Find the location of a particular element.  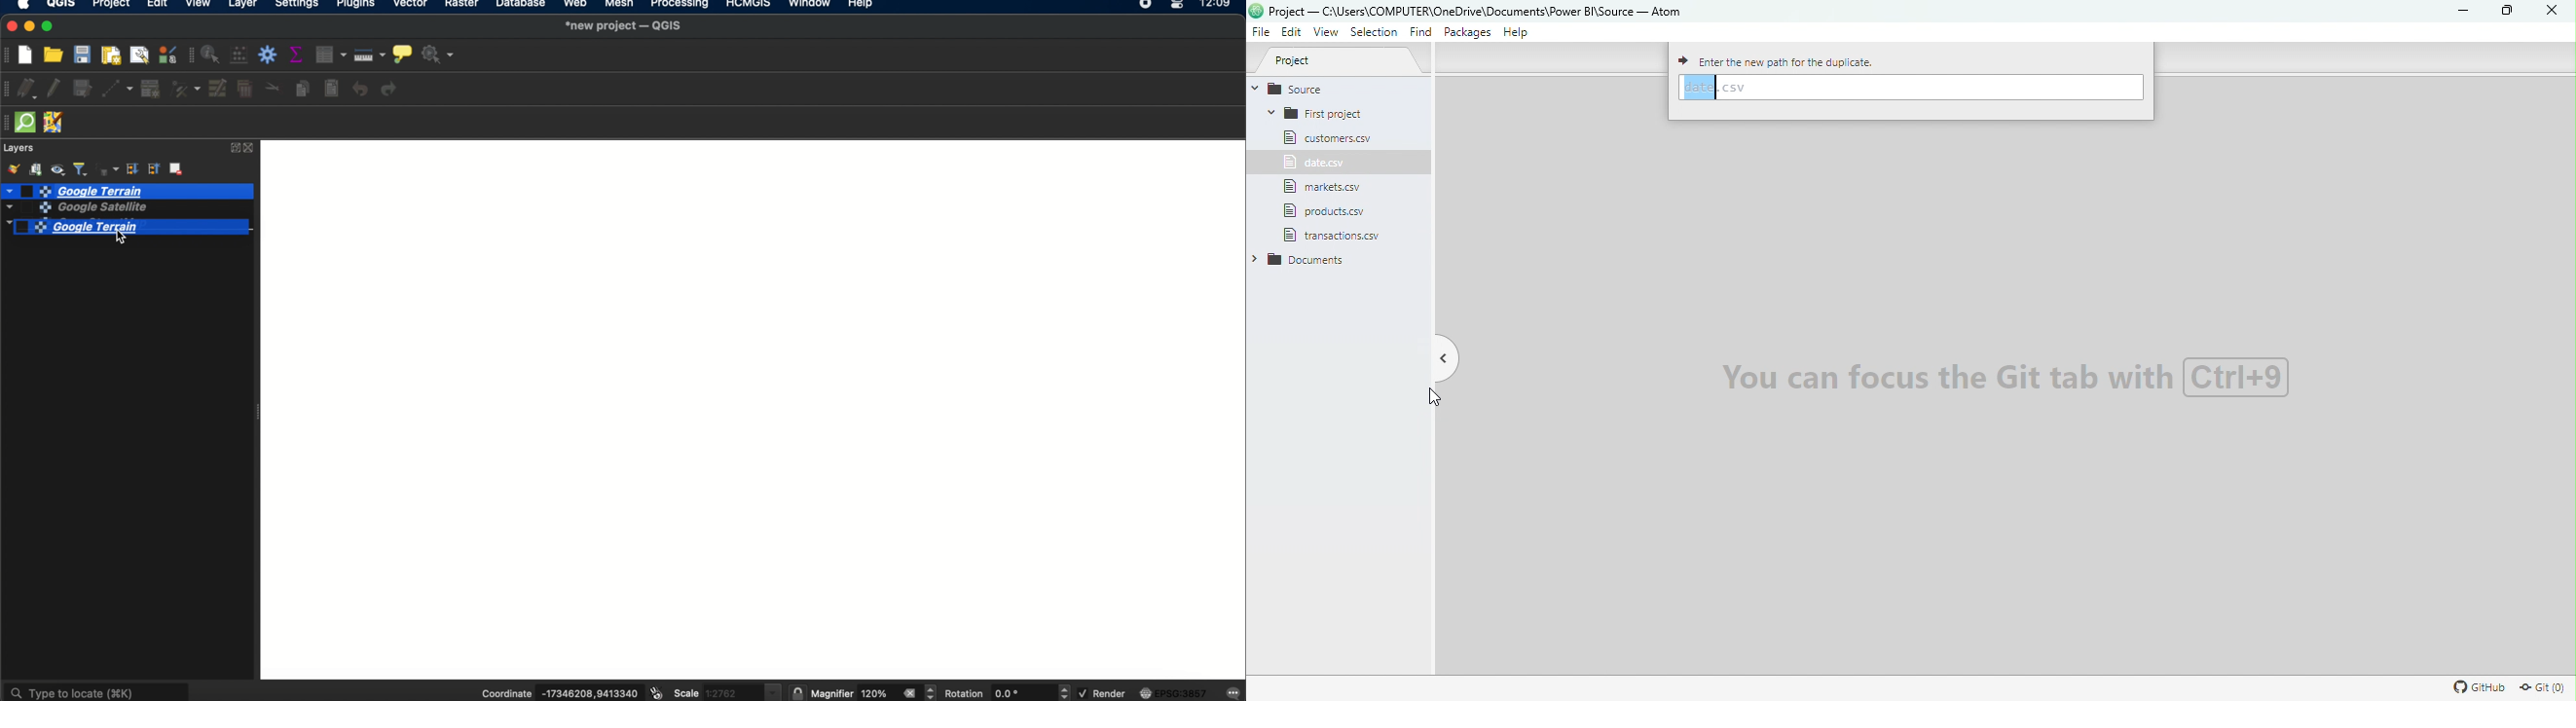

save layer edits is located at coordinates (83, 90).